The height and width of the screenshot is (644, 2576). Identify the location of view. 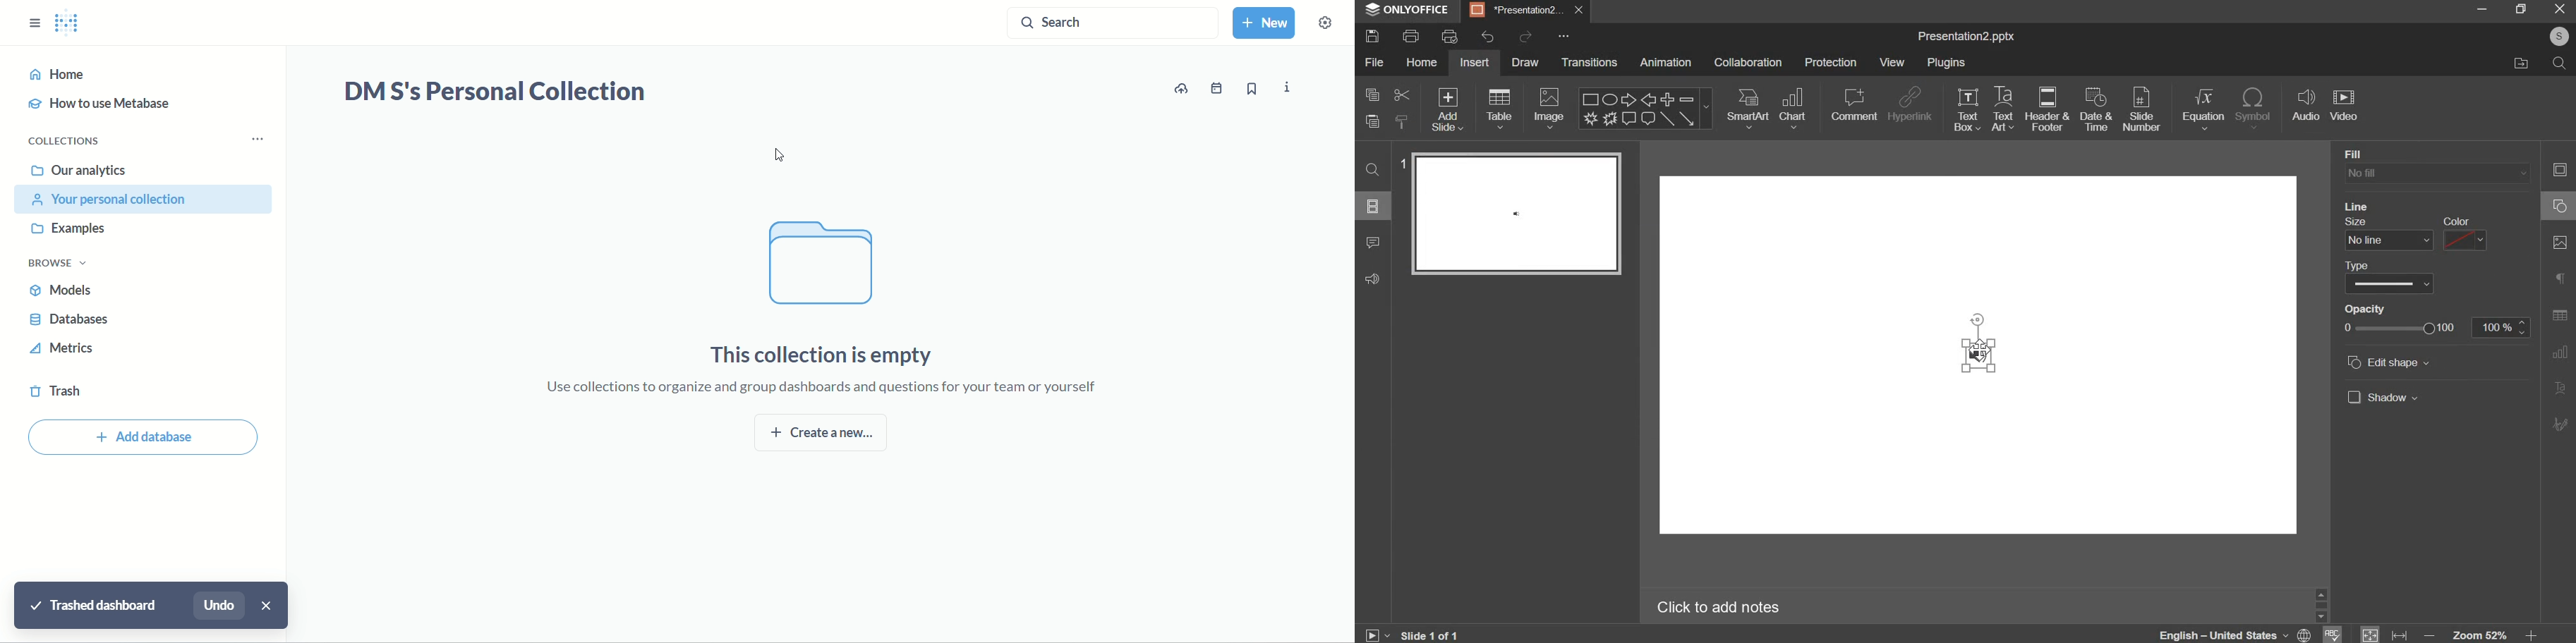
(1892, 61).